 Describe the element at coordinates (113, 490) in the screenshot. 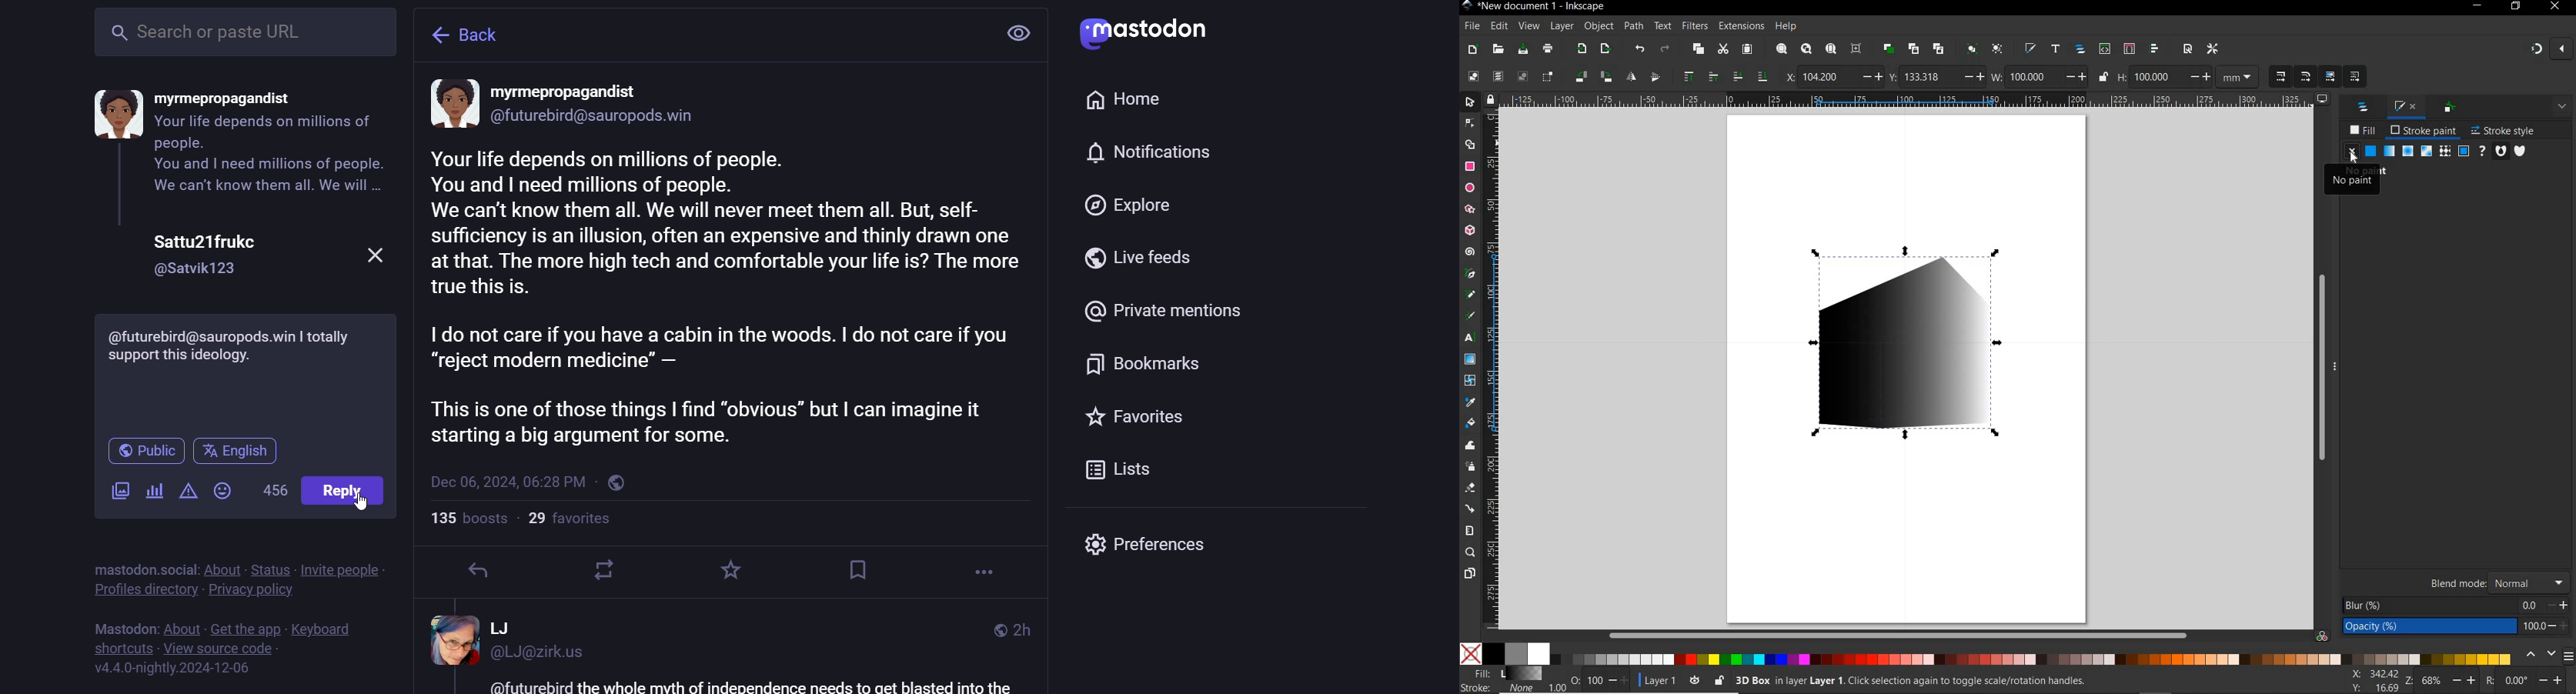

I see `images/videos` at that location.